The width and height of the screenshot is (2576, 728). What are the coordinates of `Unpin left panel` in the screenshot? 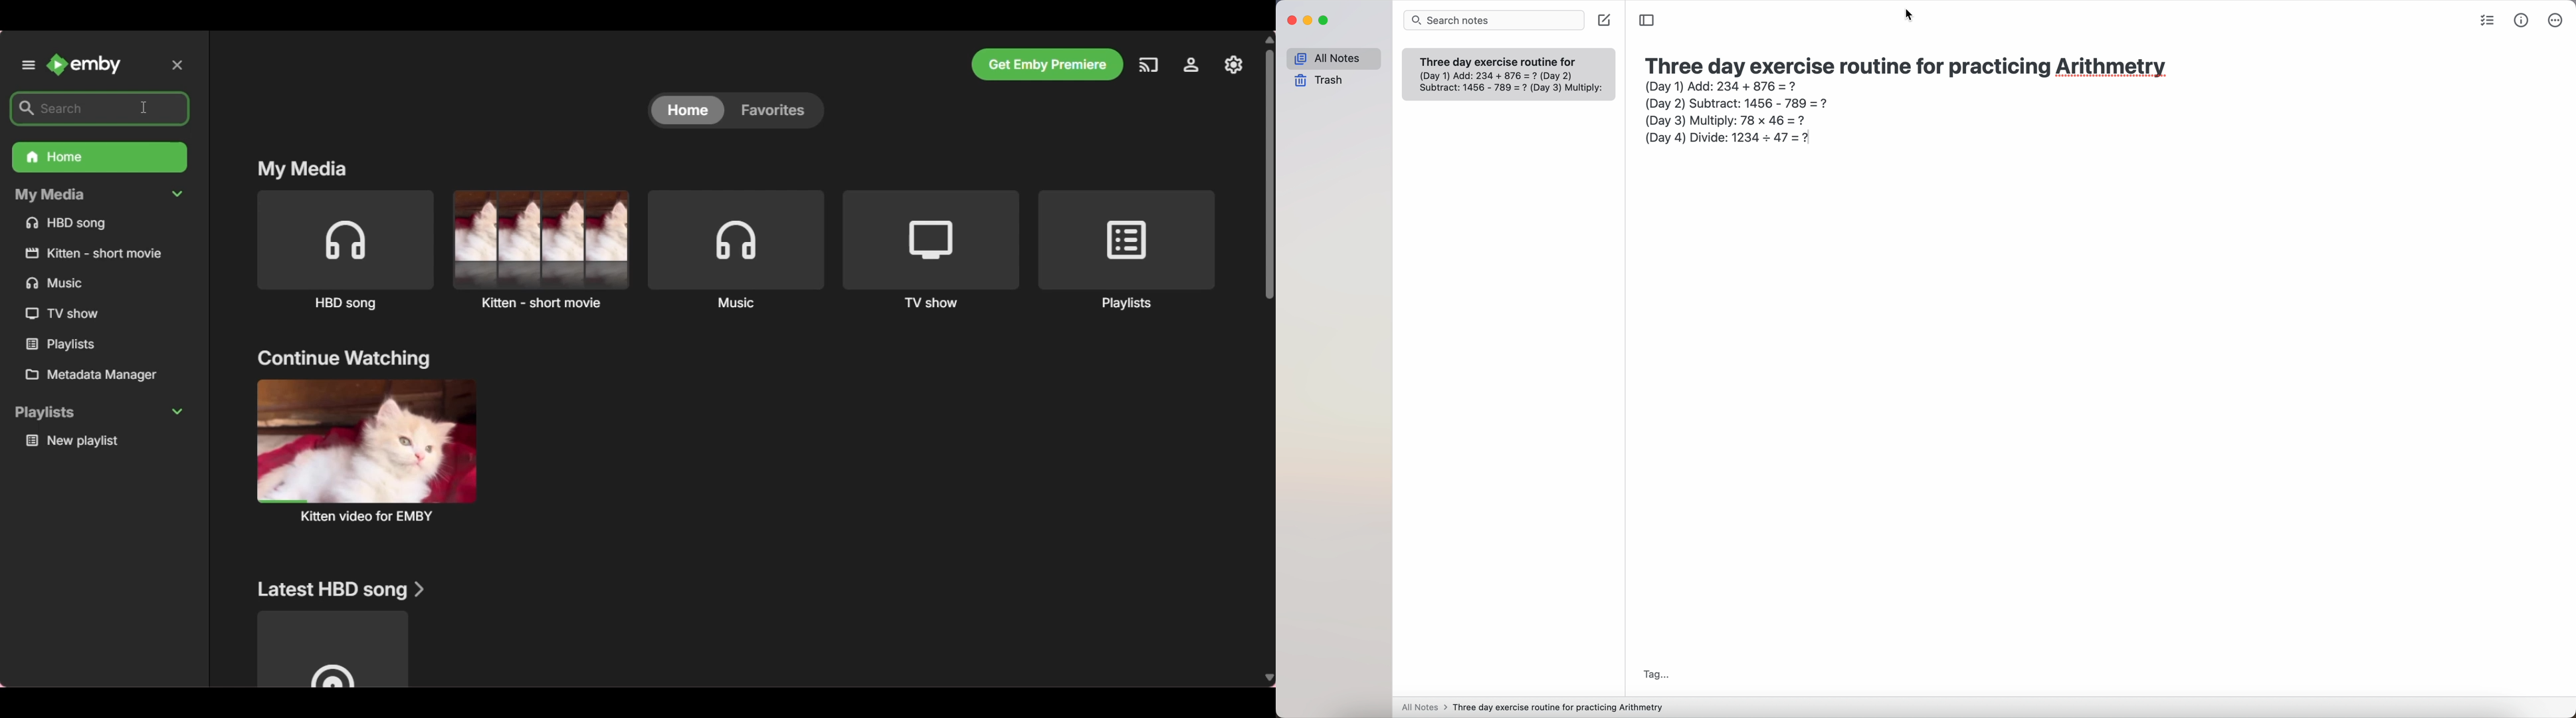 It's located at (27, 64).